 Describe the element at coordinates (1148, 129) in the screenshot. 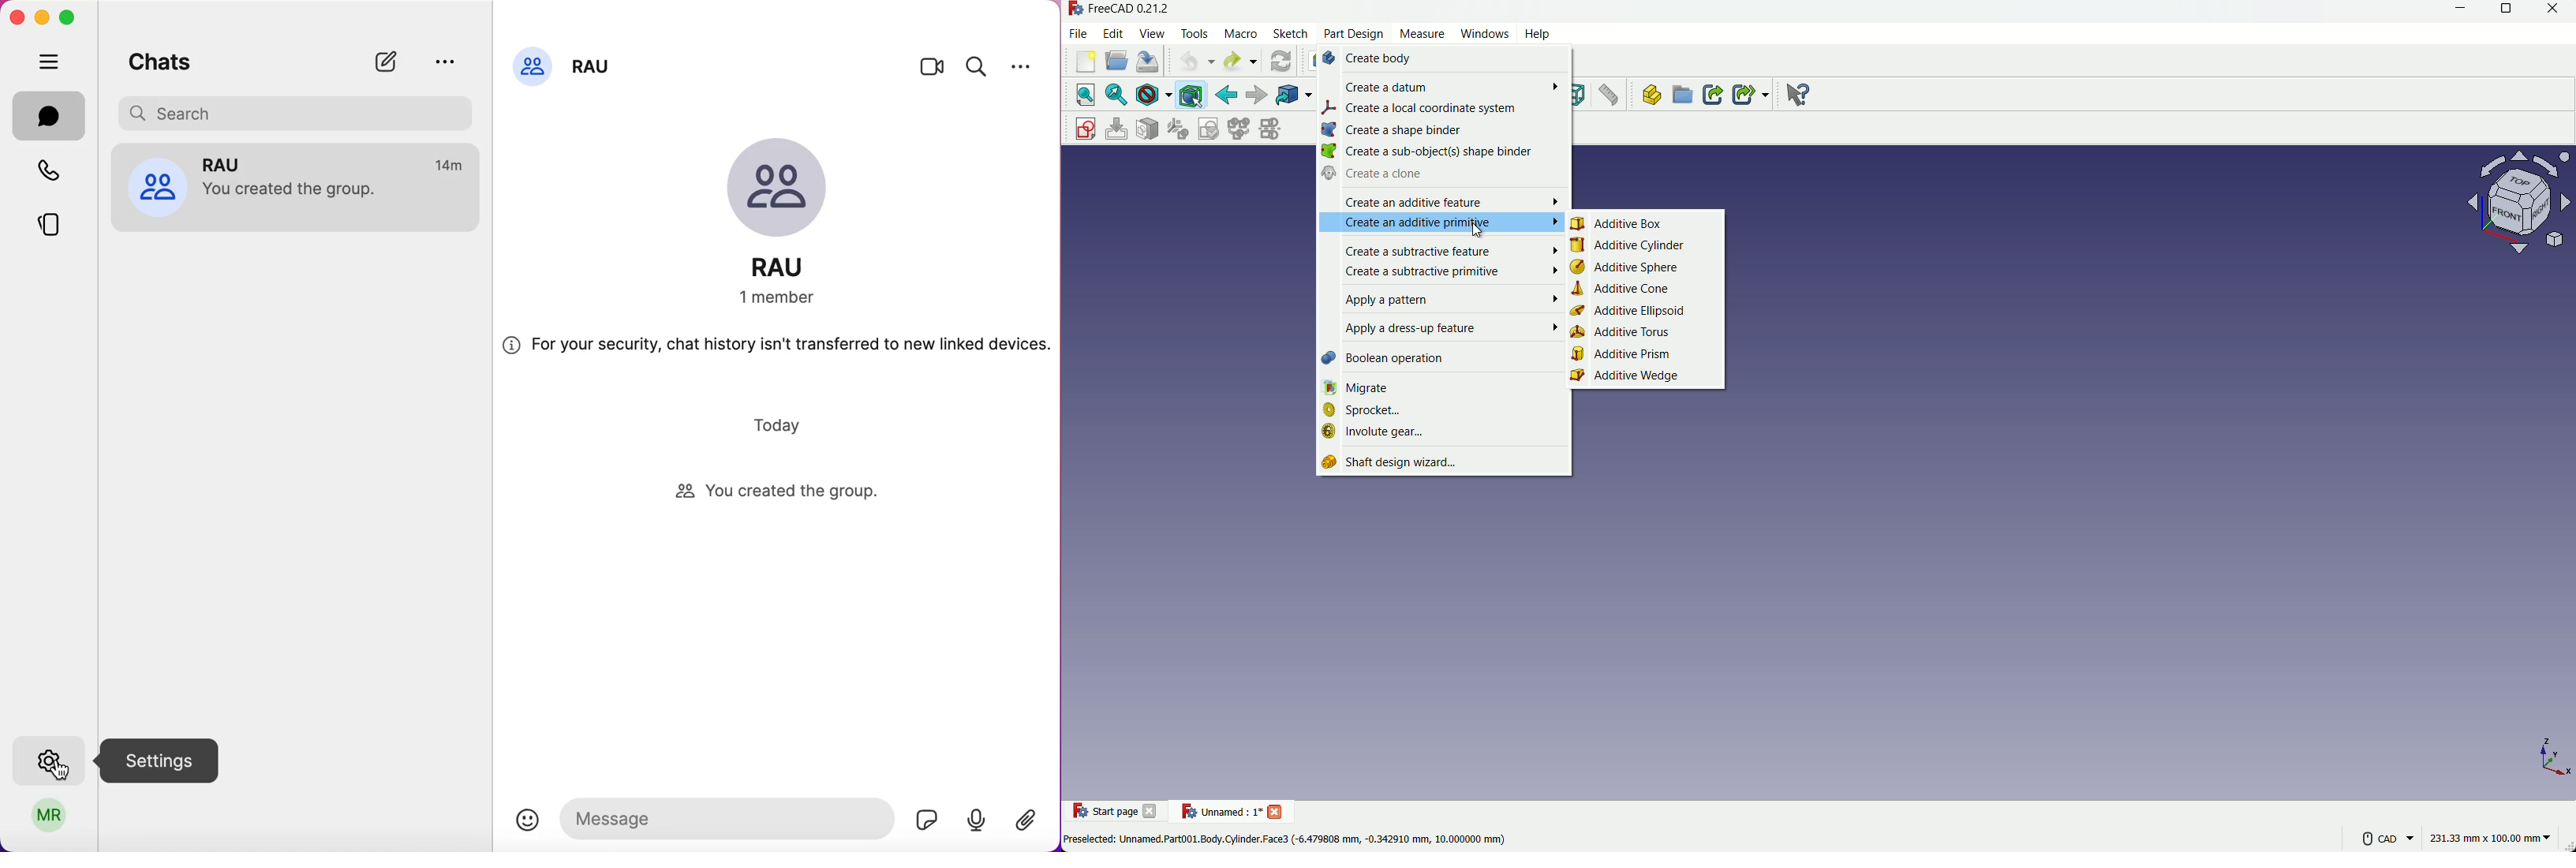

I see `mark sketch to face` at that location.